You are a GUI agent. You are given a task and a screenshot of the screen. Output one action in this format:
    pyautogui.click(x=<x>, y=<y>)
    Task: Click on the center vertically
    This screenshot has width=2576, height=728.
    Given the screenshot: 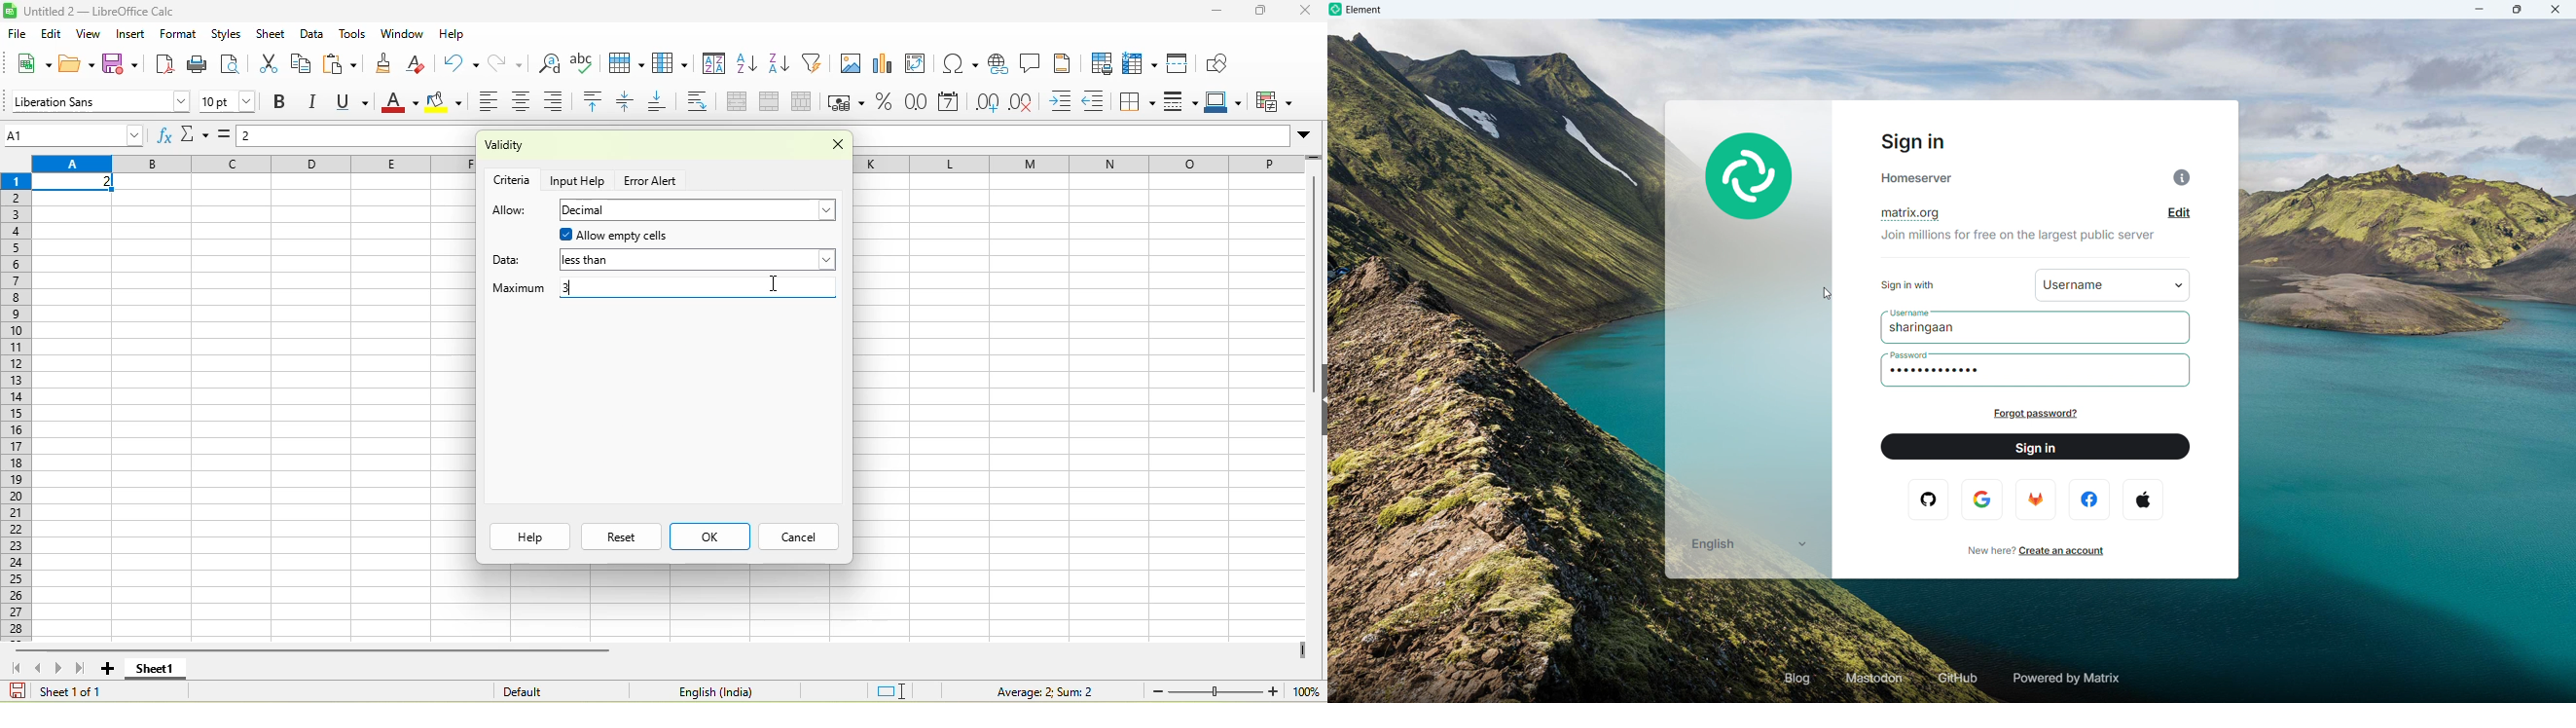 What is the action you would take?
    pyautogui.click(x=631, y=102)
    